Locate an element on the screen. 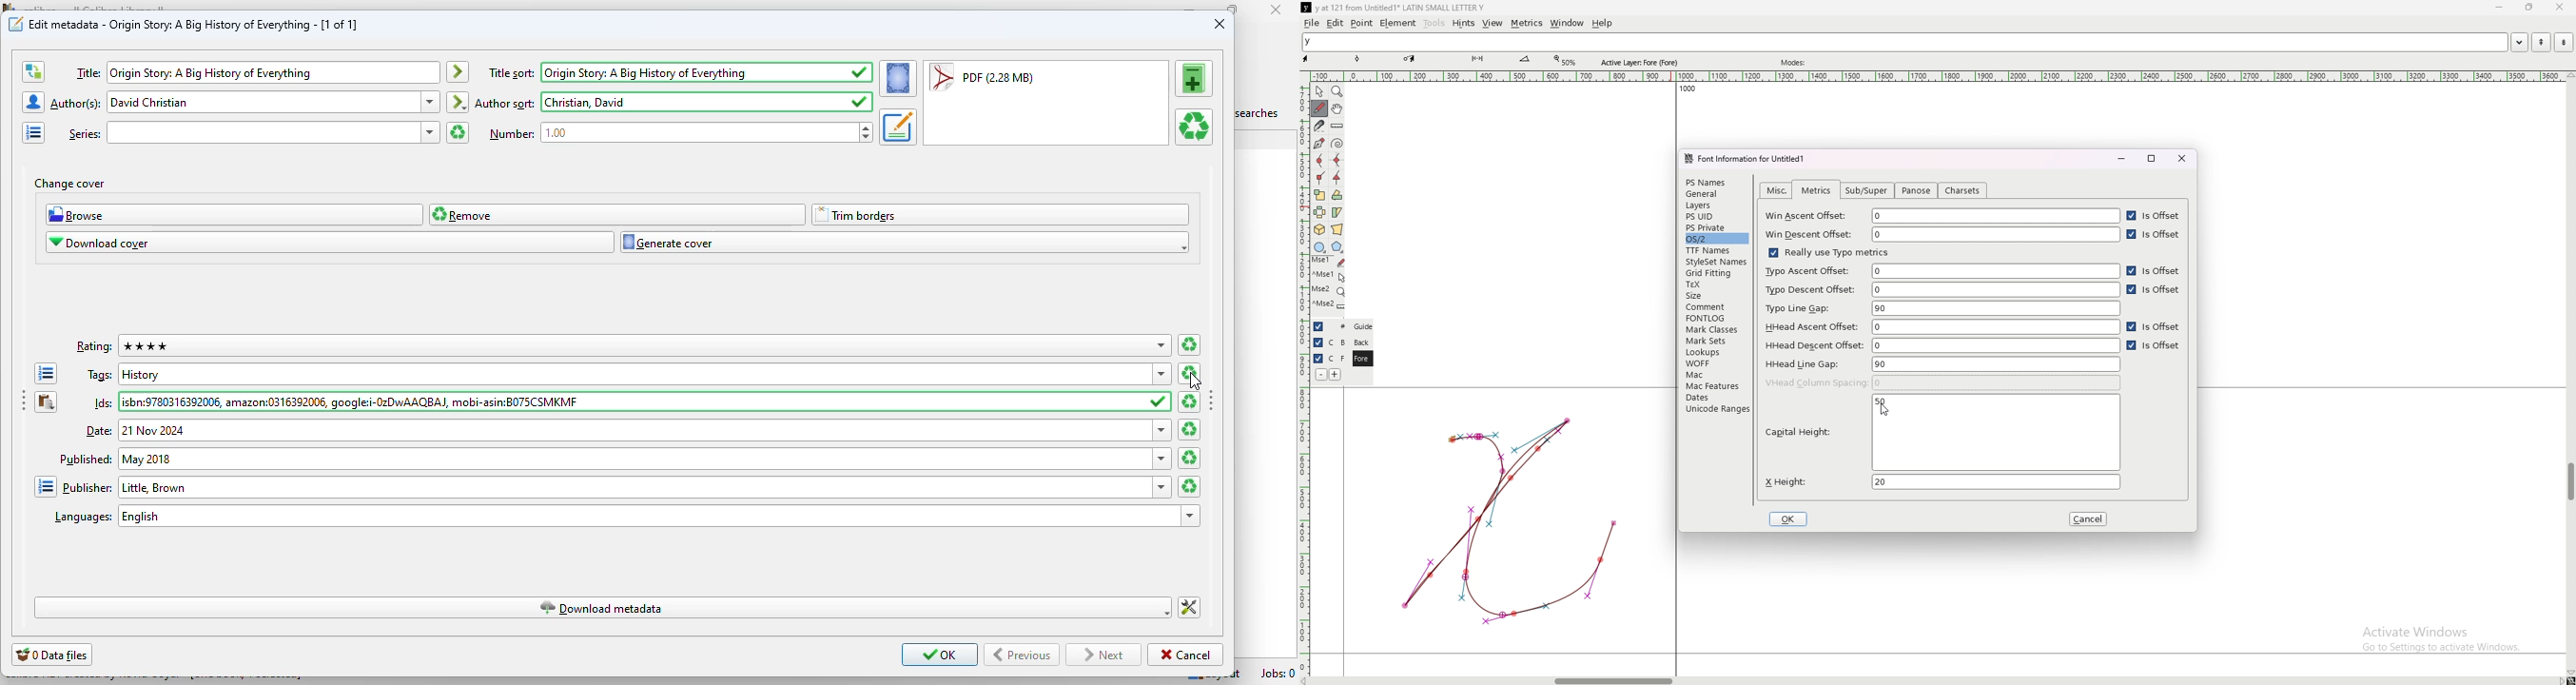 The height and width of the screenshot is (700, 2576). download cover is located at coordinates (330, 242).